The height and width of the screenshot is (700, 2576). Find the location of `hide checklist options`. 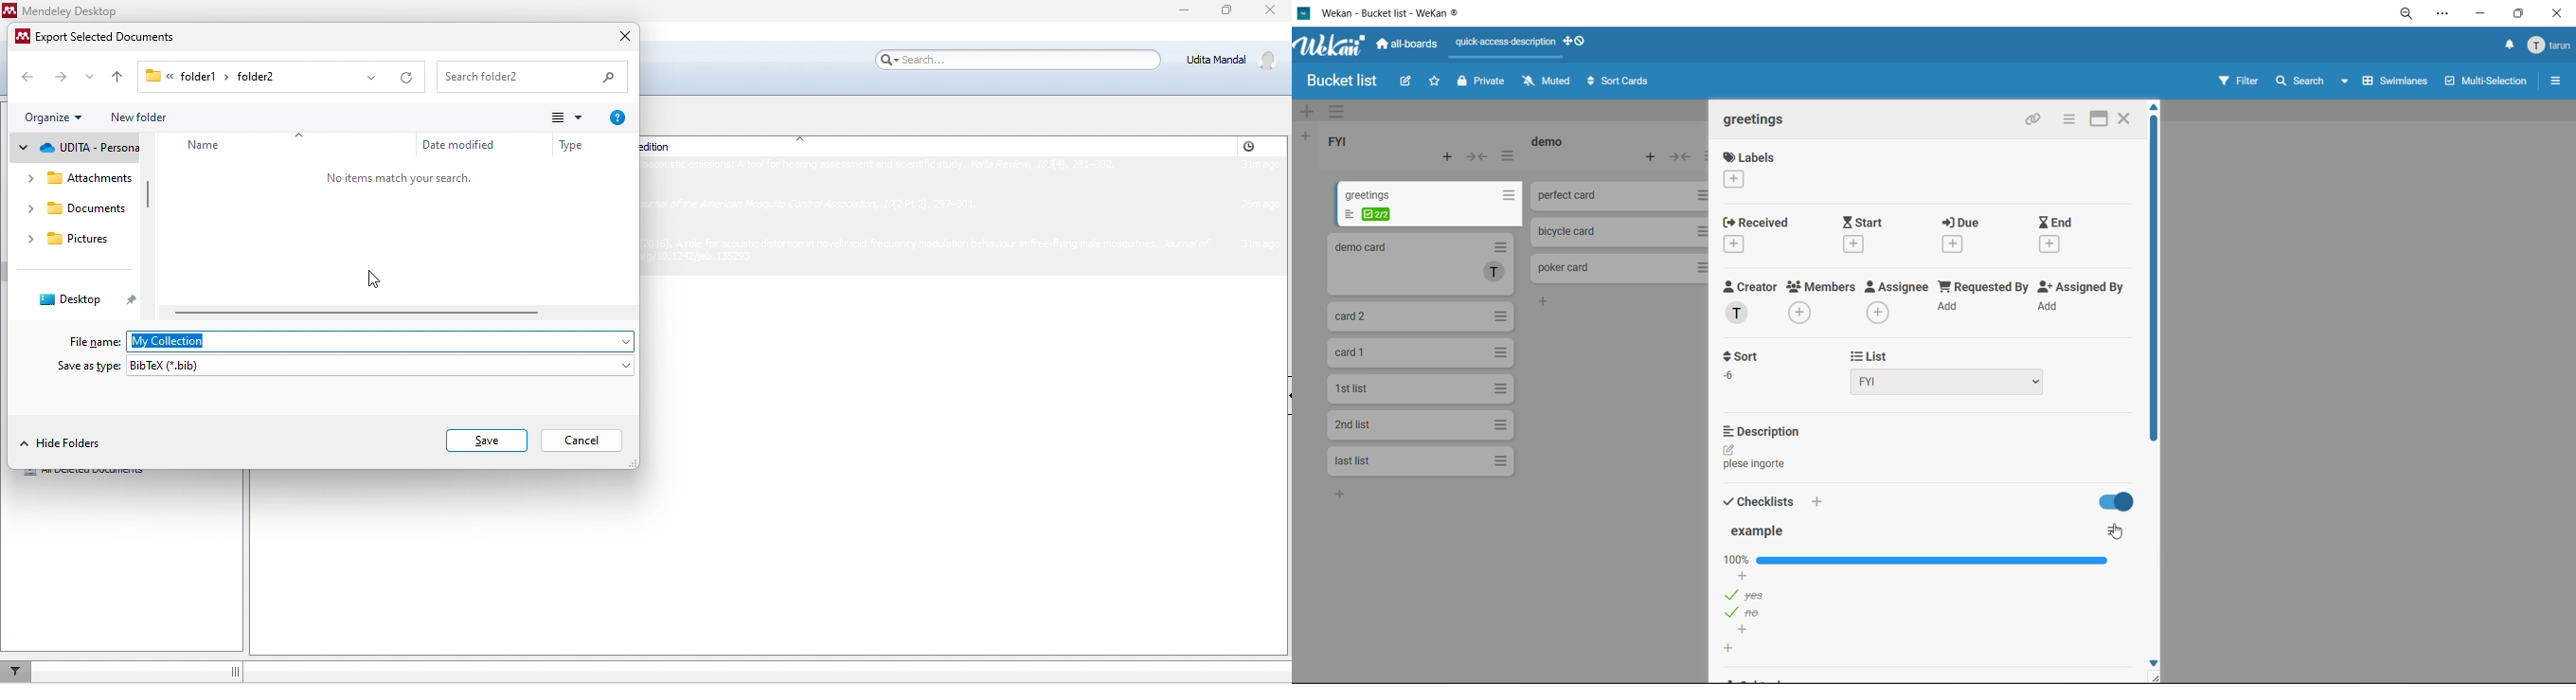

hide checklist options is located at coordinates (2119, 501).